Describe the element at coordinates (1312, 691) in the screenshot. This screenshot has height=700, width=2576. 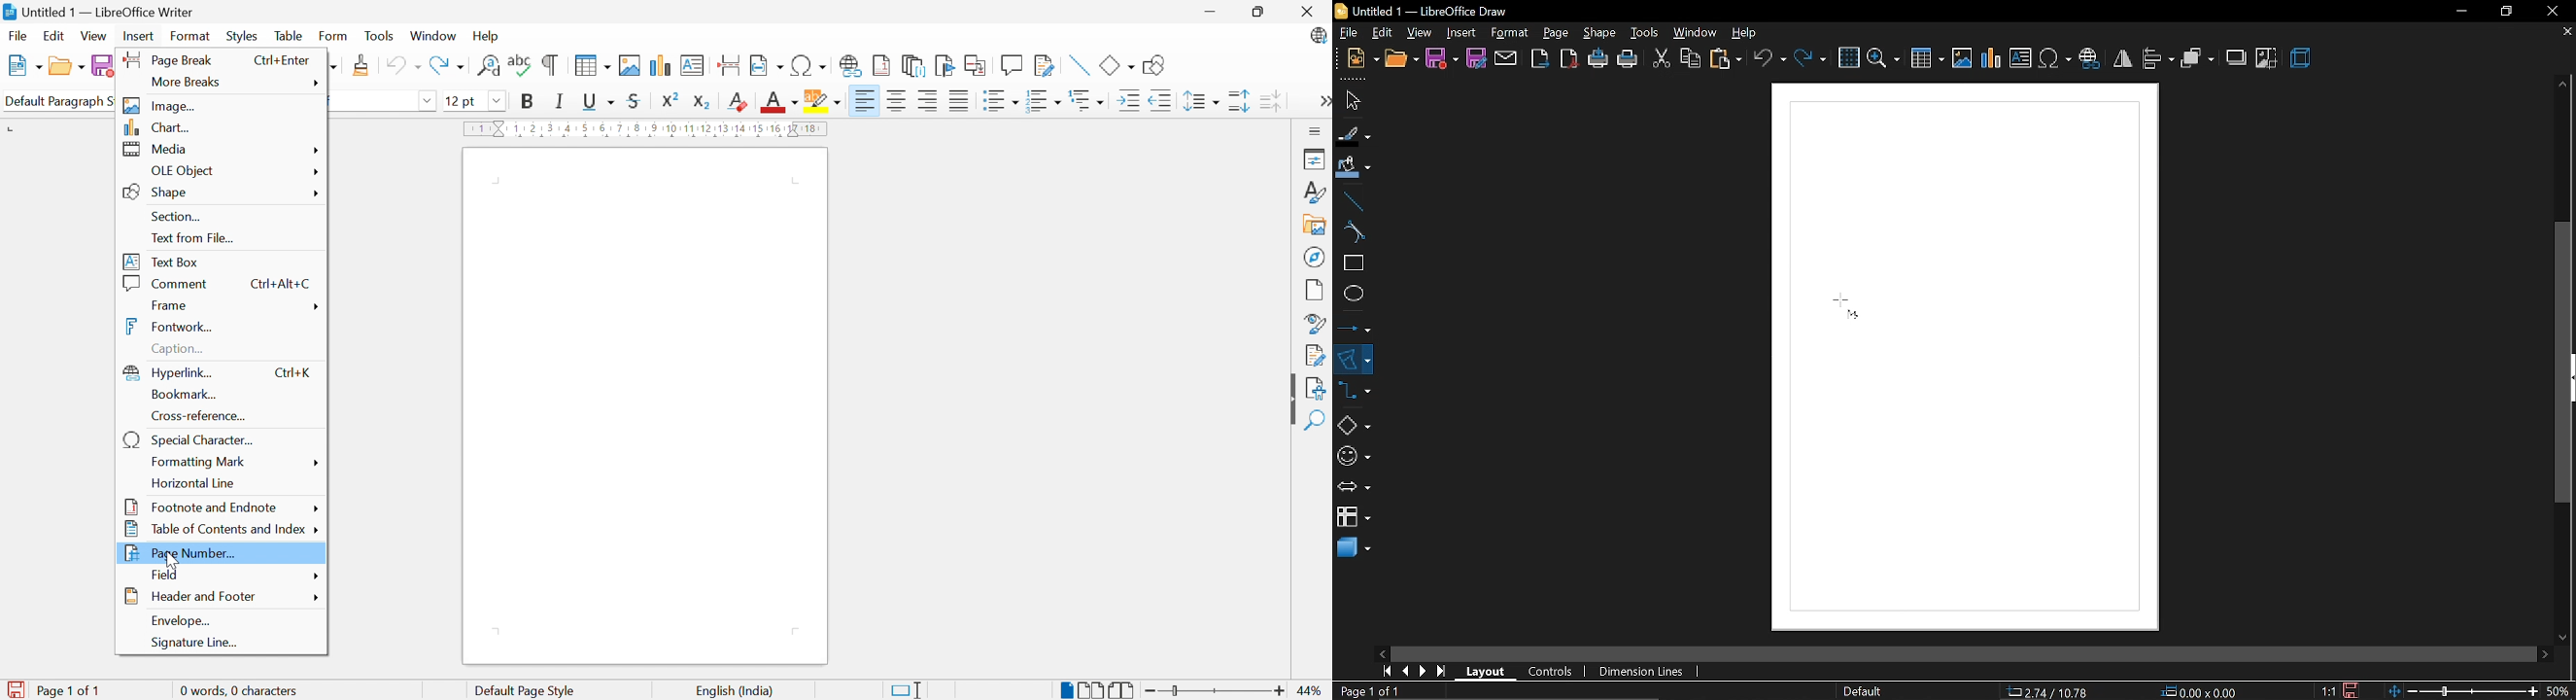
I see `44%` at that location.